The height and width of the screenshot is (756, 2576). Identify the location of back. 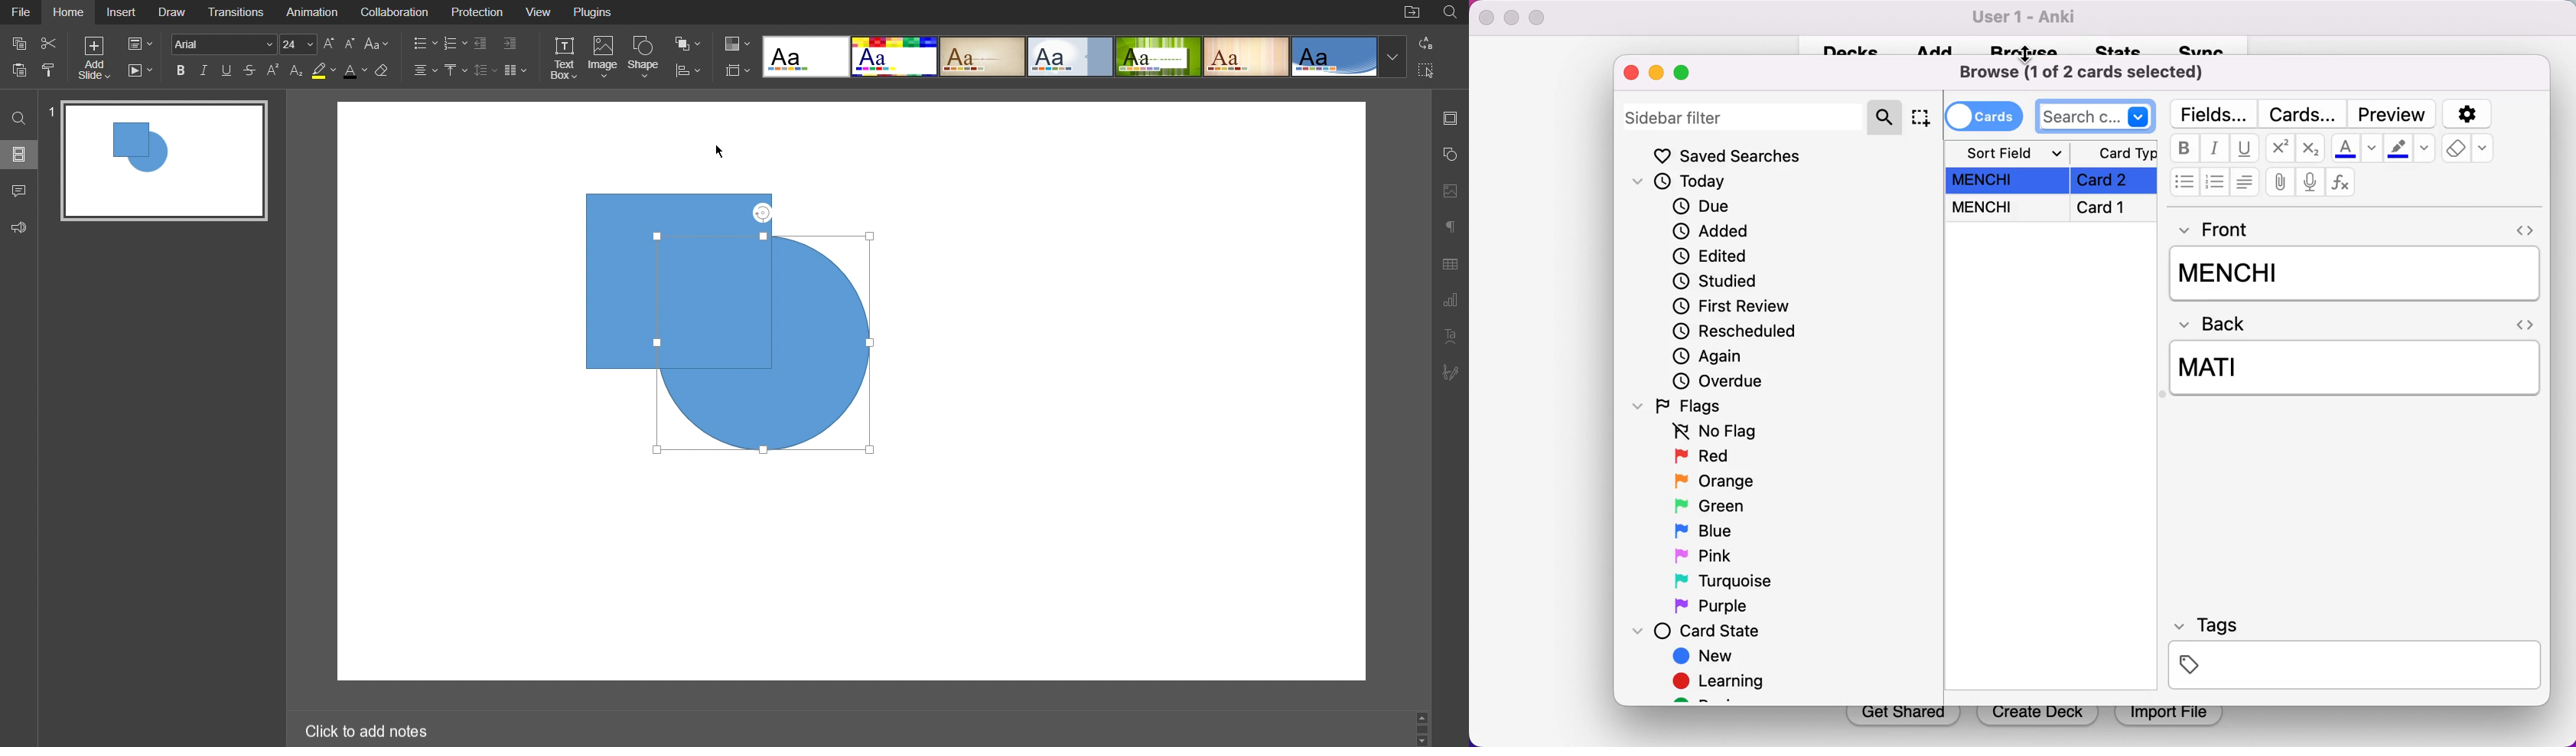
(2219, 325).